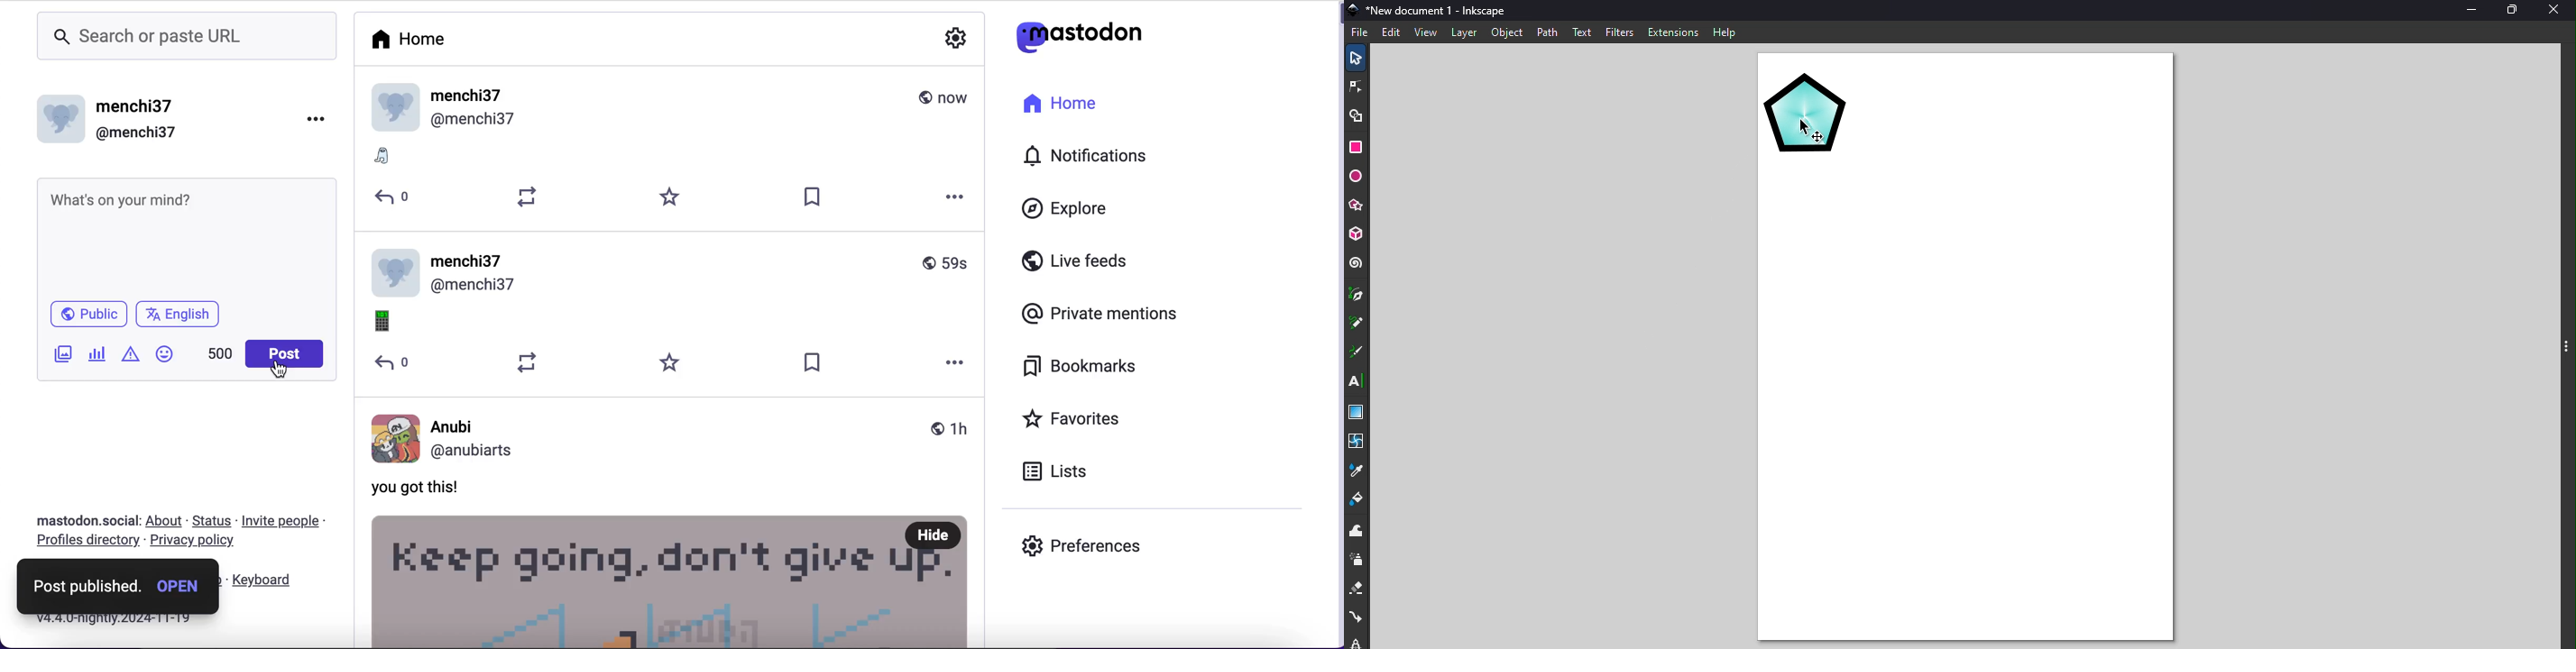 This screenshot has height=672, width=2576. I want to click on search or paste url, so click(186, 38).